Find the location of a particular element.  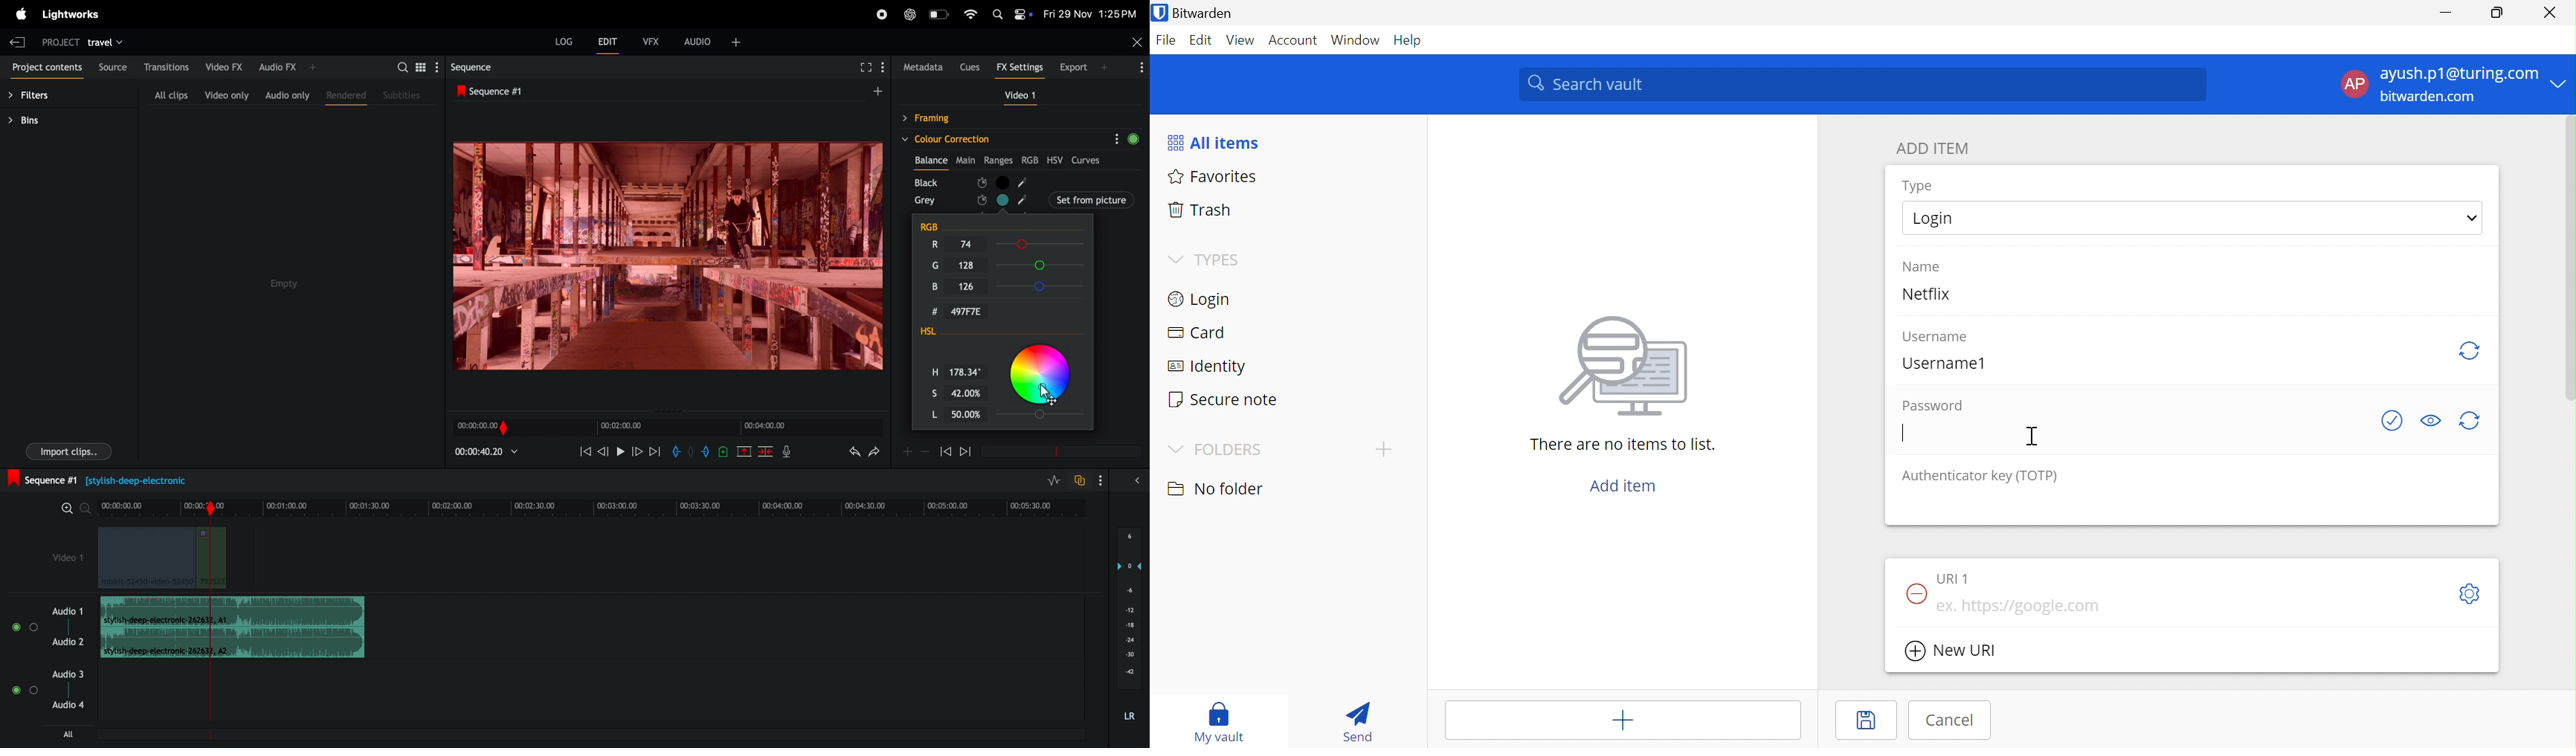

nextframe is located at coordinates (638, 451).